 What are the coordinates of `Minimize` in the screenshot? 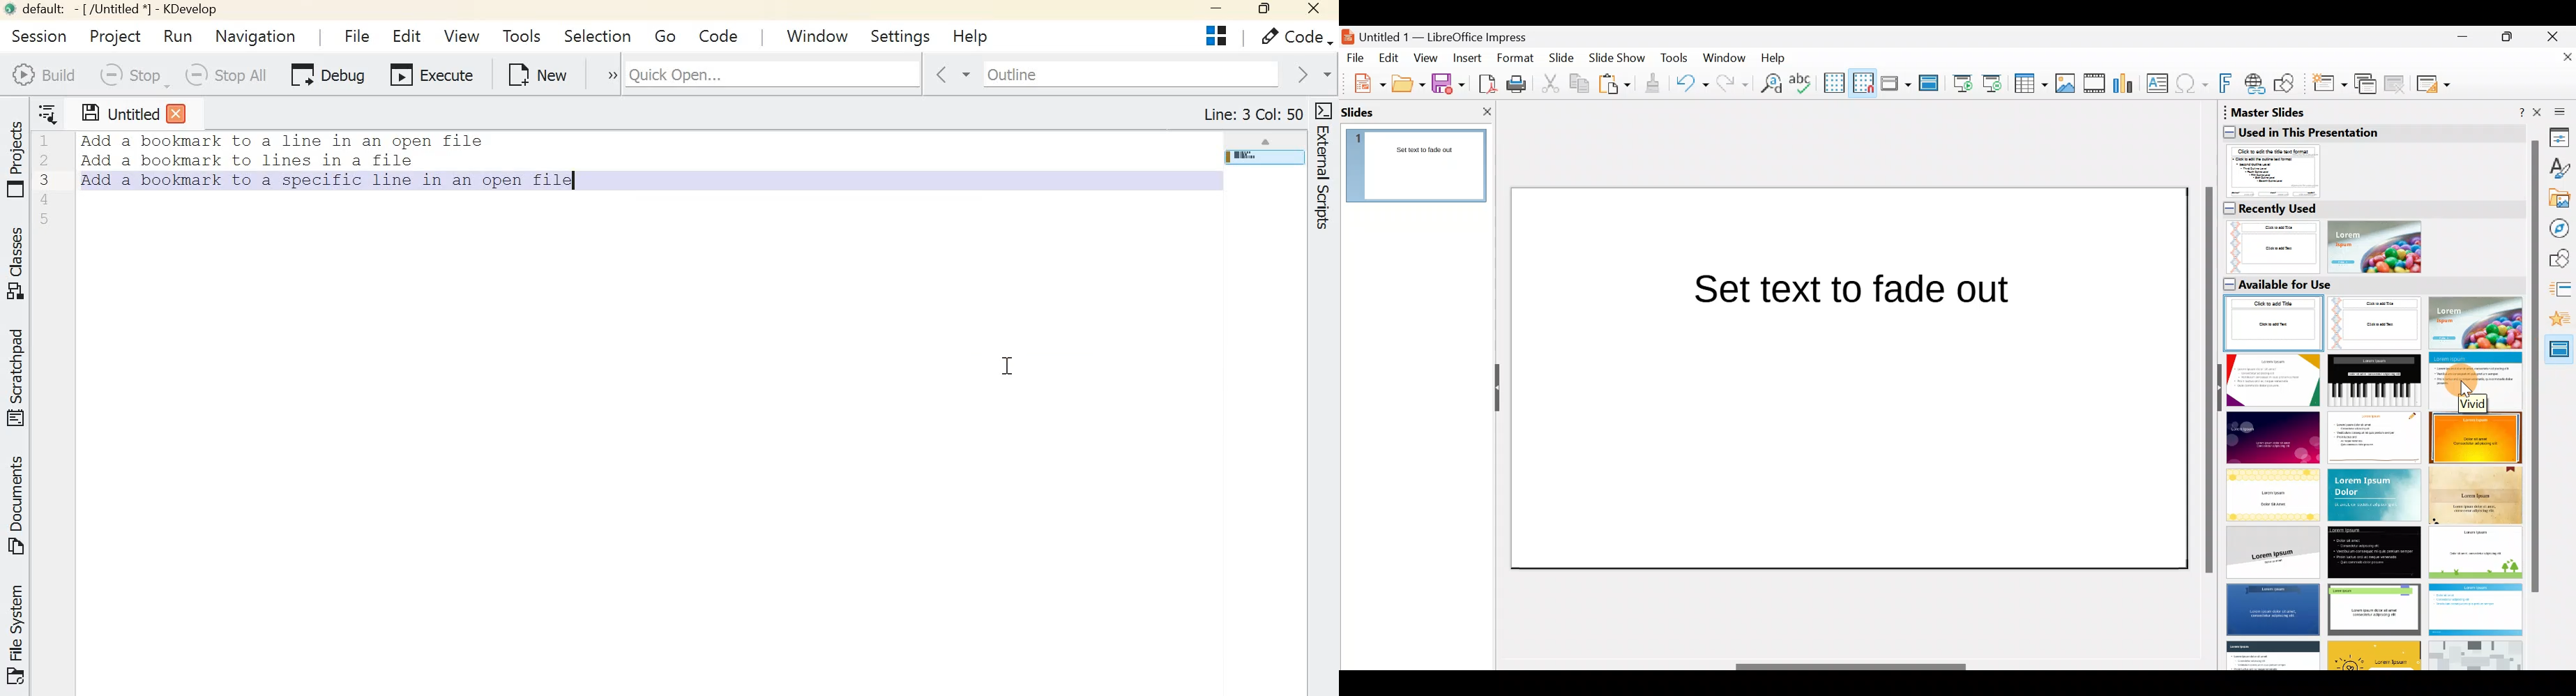 It's located at (1218, 10).